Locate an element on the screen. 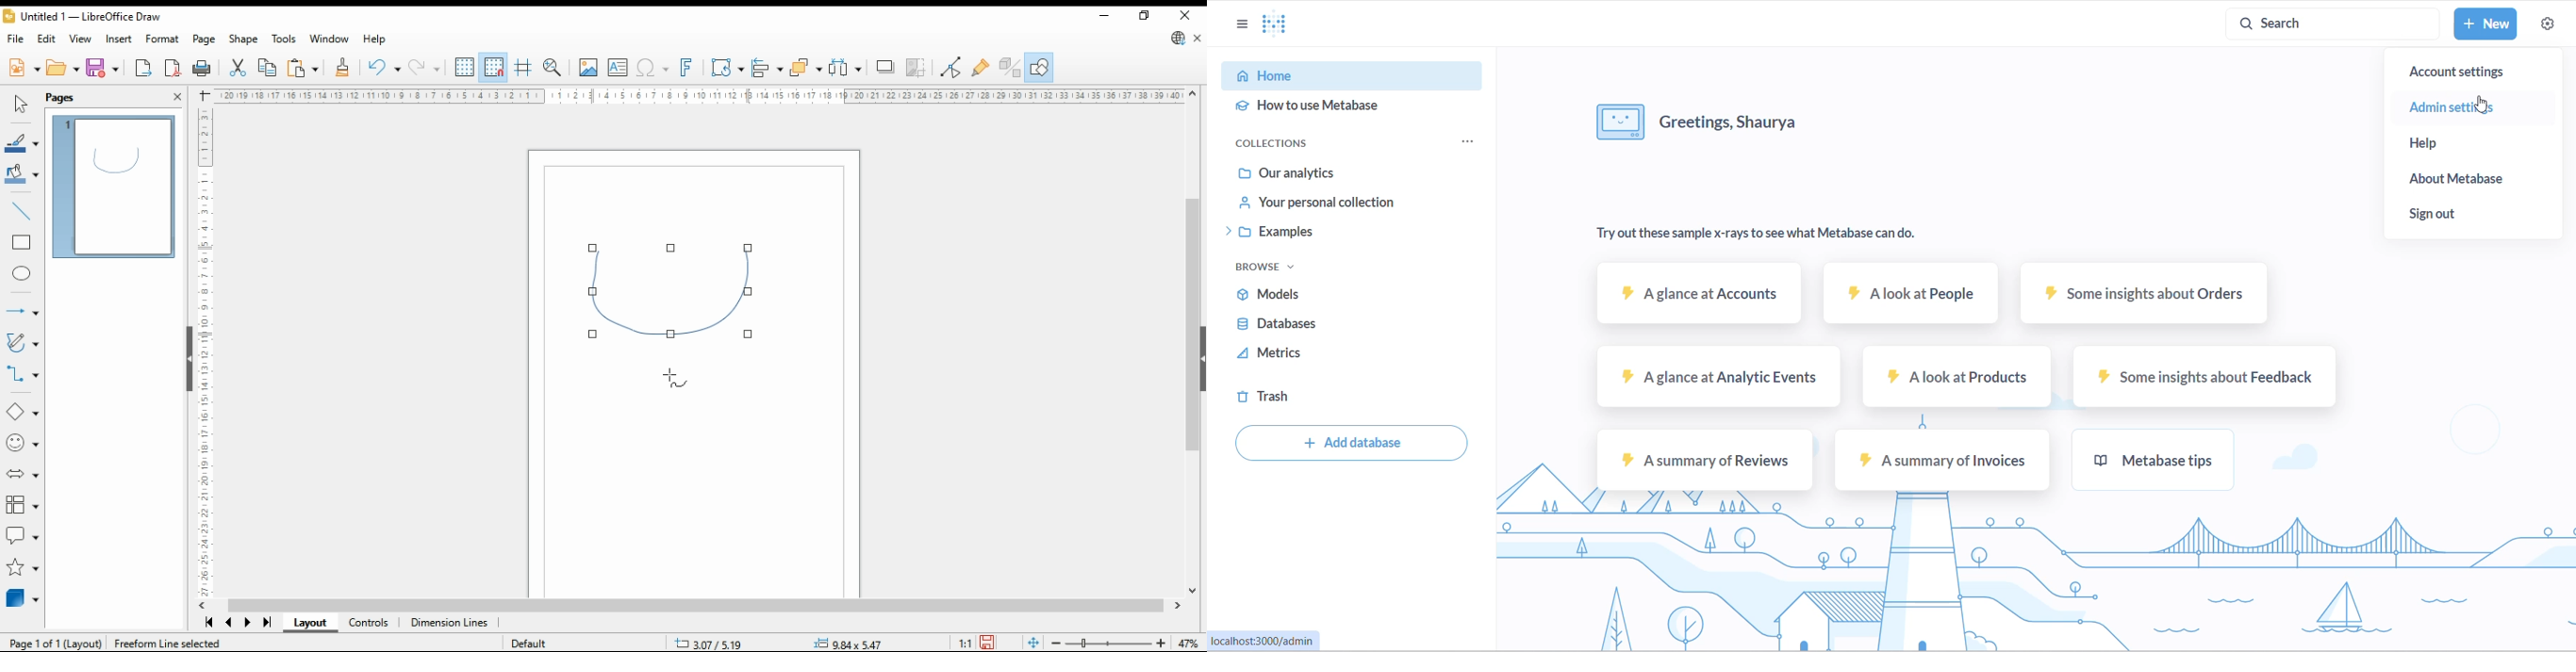 This screenshot has height=672, width=2576. insert line is located at coordinates (20, 210).